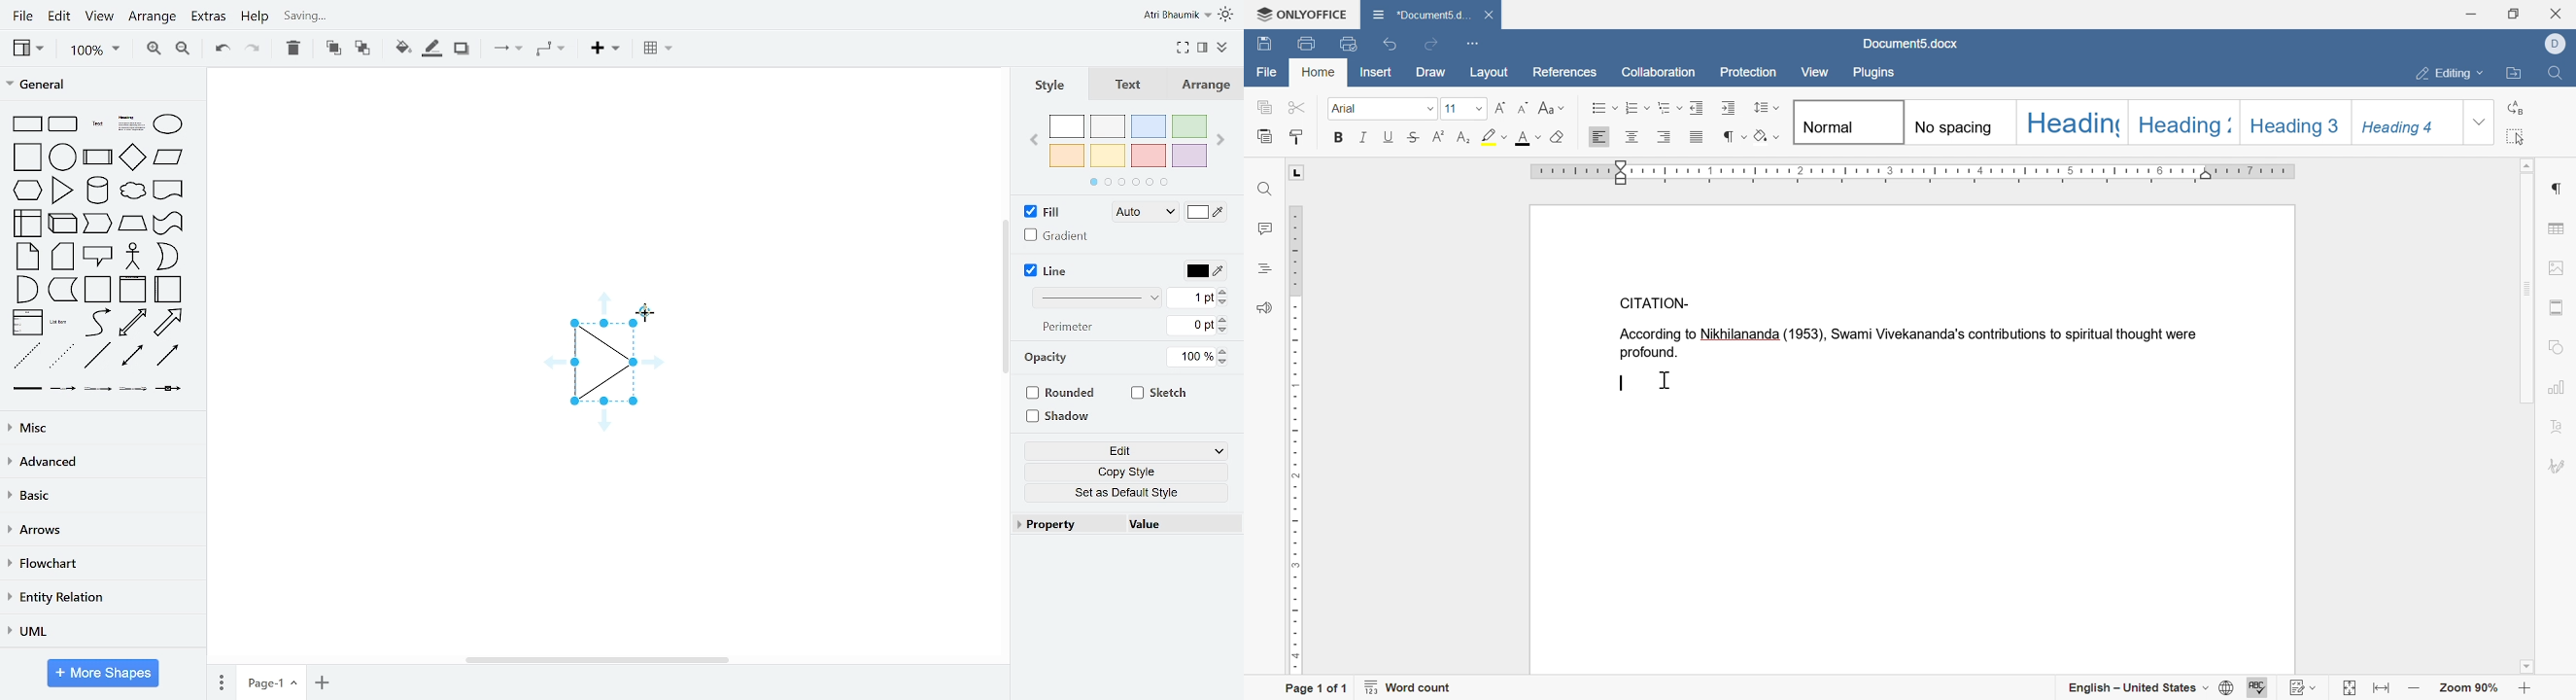 Image resolution: width=2576 pixels, height=700 pixels. Describe the element at coordinates (1175, 524) in the screenshot. I see `value` at that location.